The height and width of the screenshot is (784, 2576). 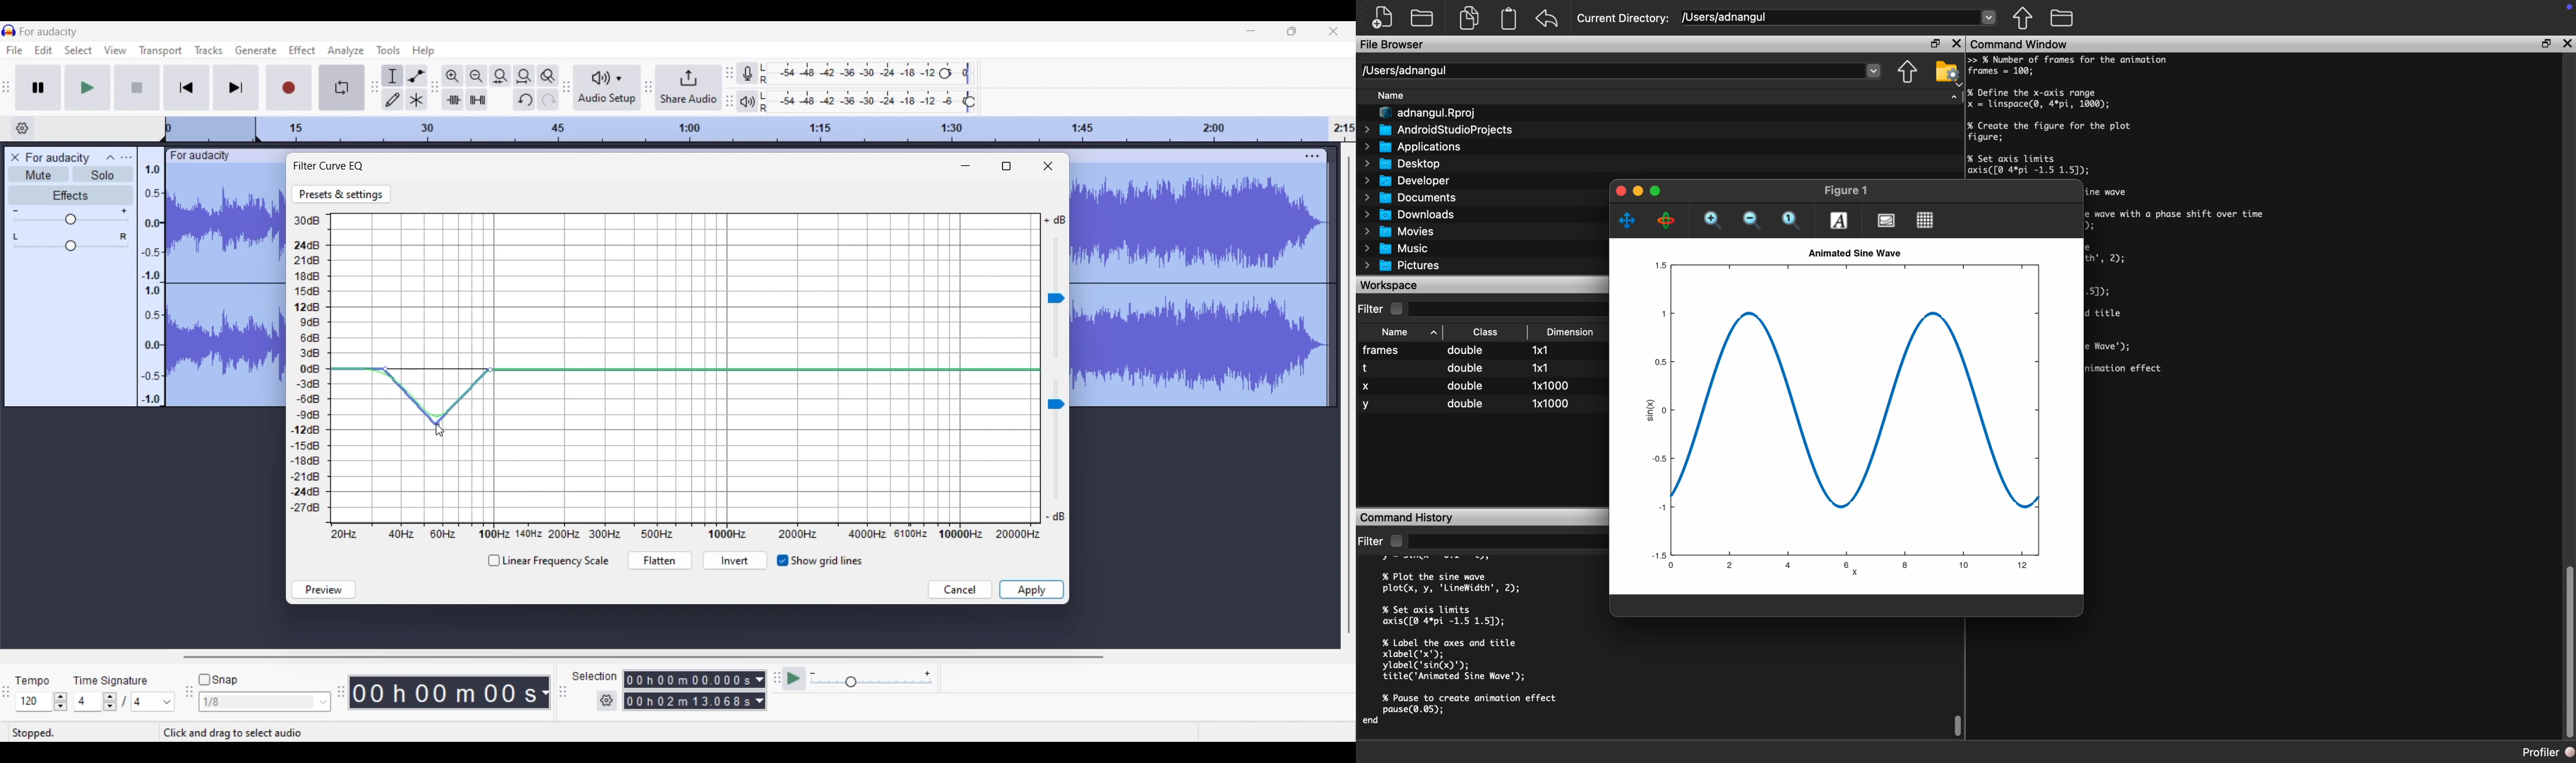 What do you see at coordinates (1404, 164) in the screenshot?
I see `Desktop` at bounding box center [1404, 164].